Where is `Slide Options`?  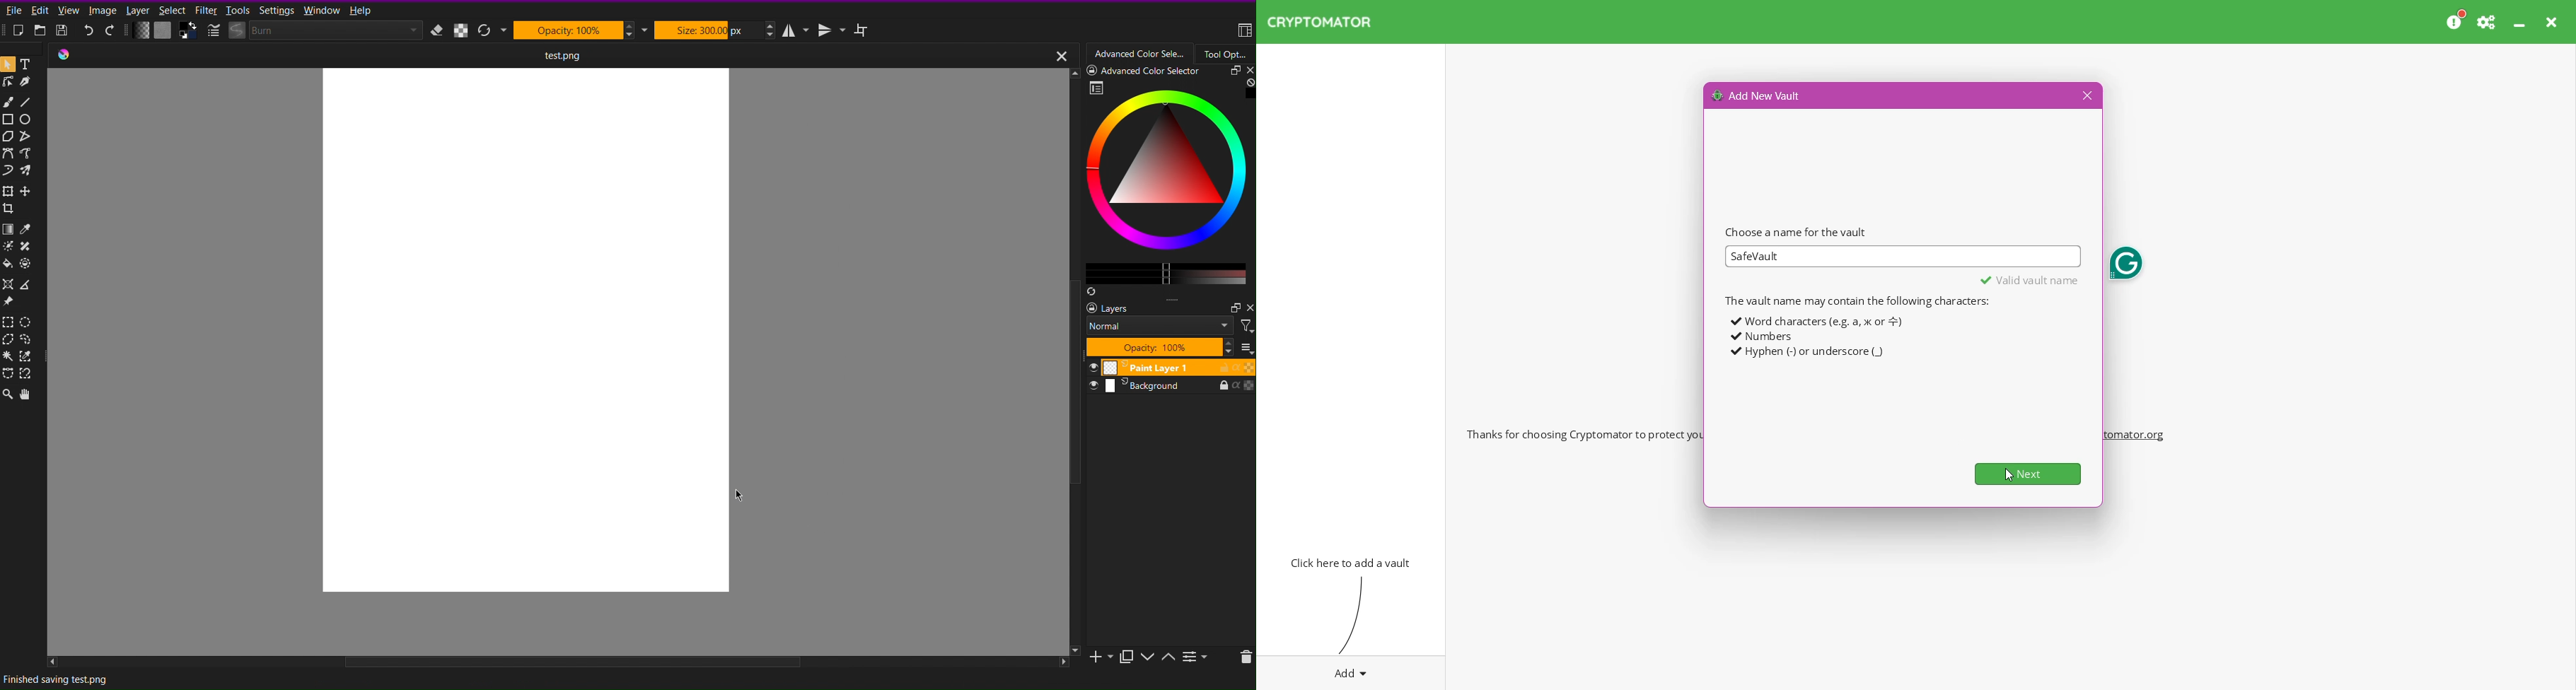
Slide Options is located at coordinates (1150, 658).